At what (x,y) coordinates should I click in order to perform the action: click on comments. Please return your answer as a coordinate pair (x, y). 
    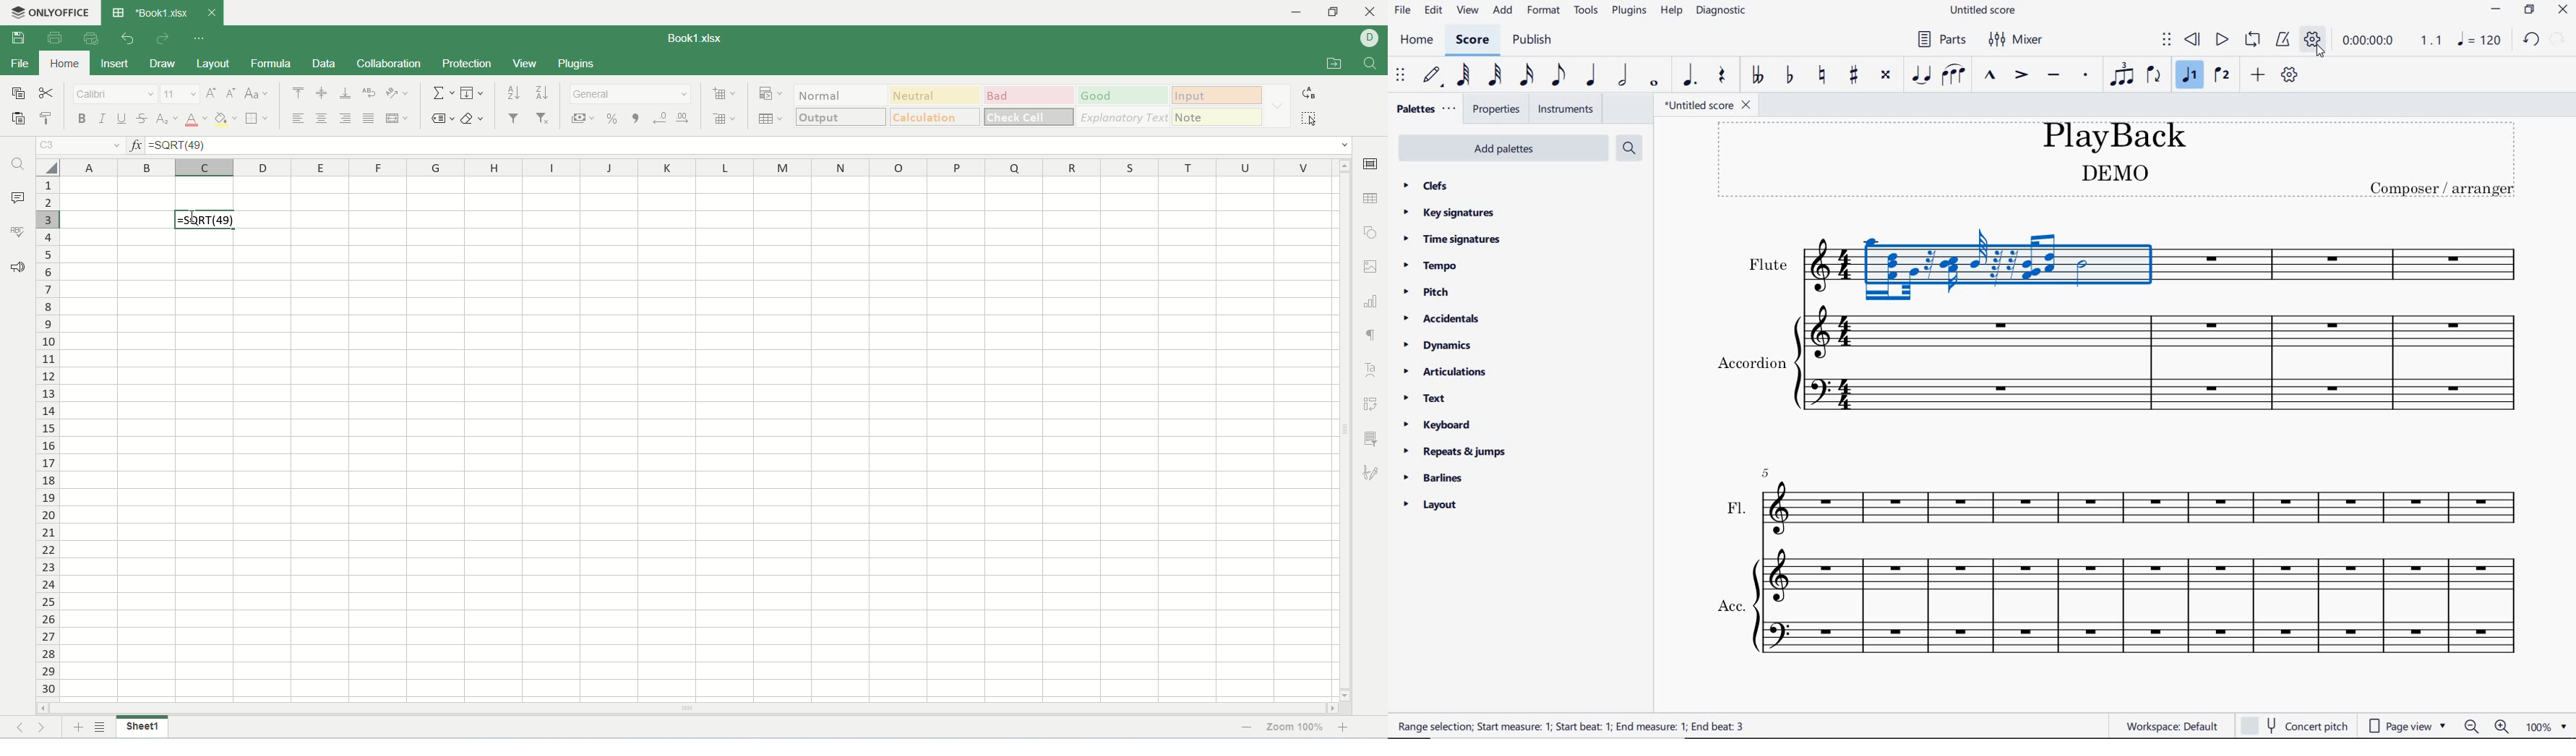
    Looking at the image, I should click on (18, 196).